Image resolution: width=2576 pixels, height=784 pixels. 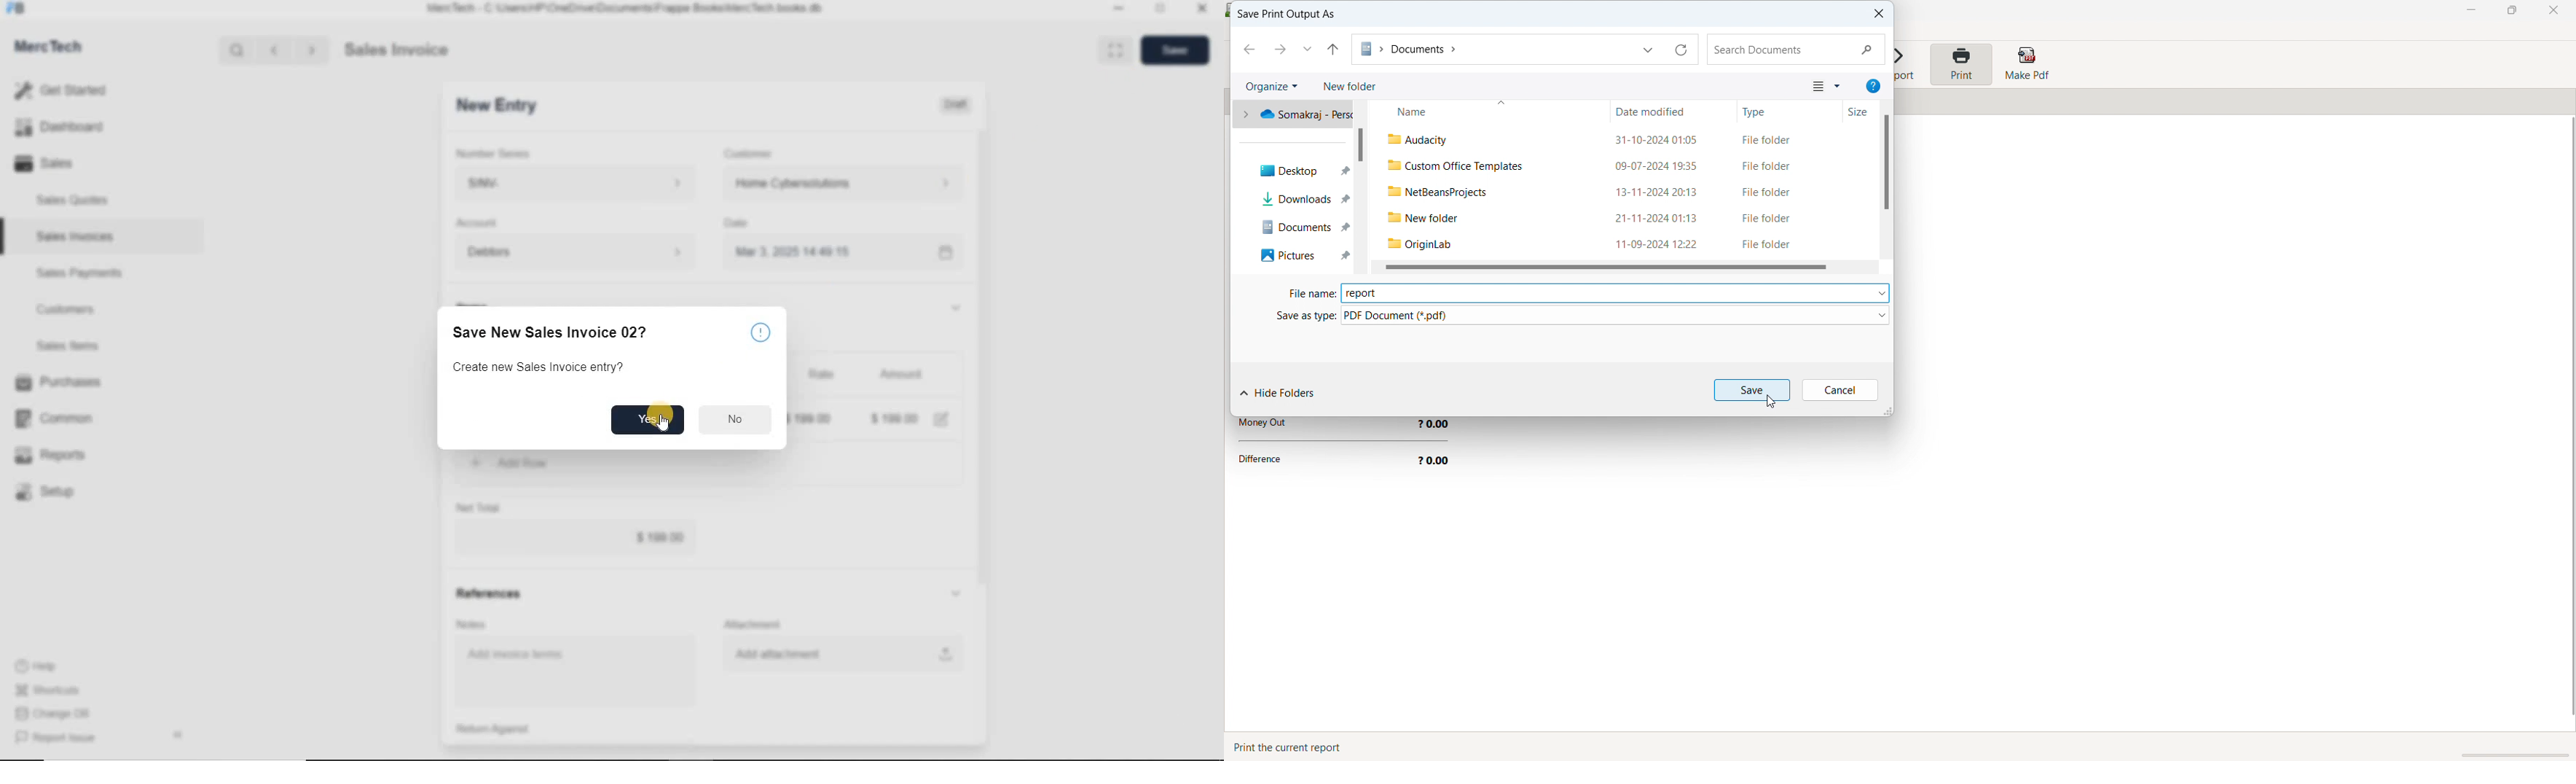 I want to click on sort by name, so click(x=1488, y=111).